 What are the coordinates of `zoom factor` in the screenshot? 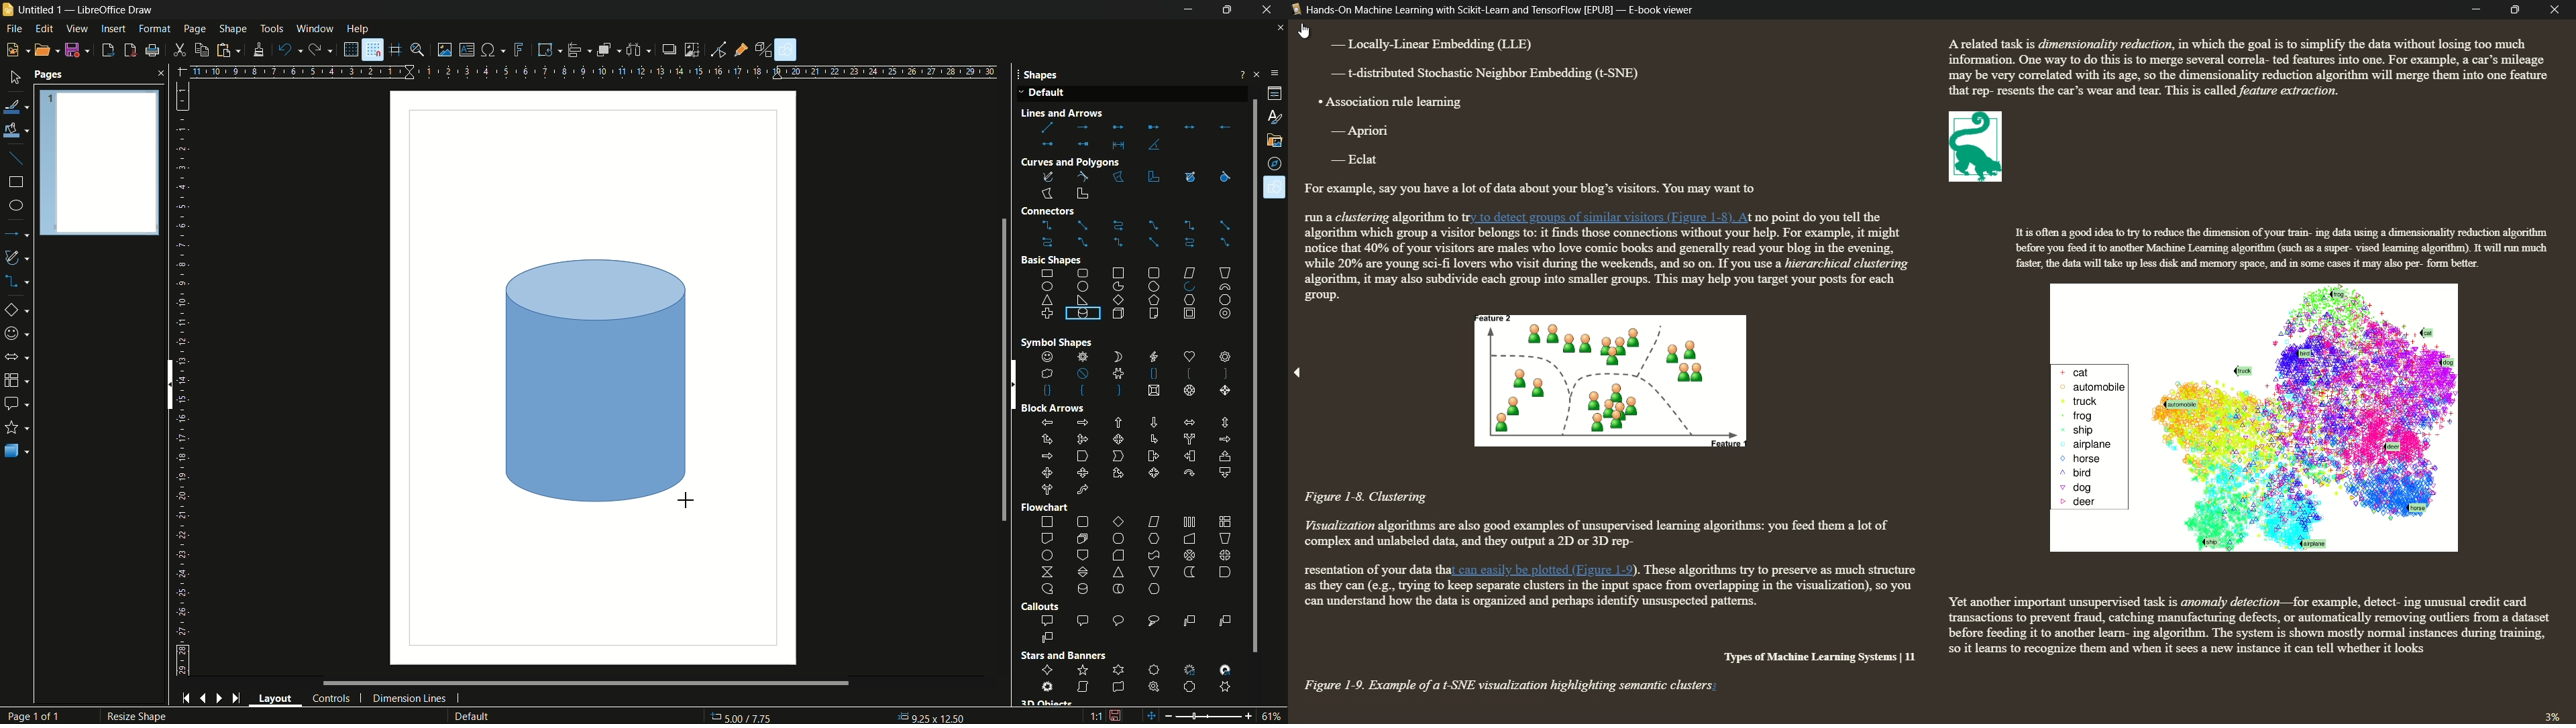 It's located at (1275, 716).